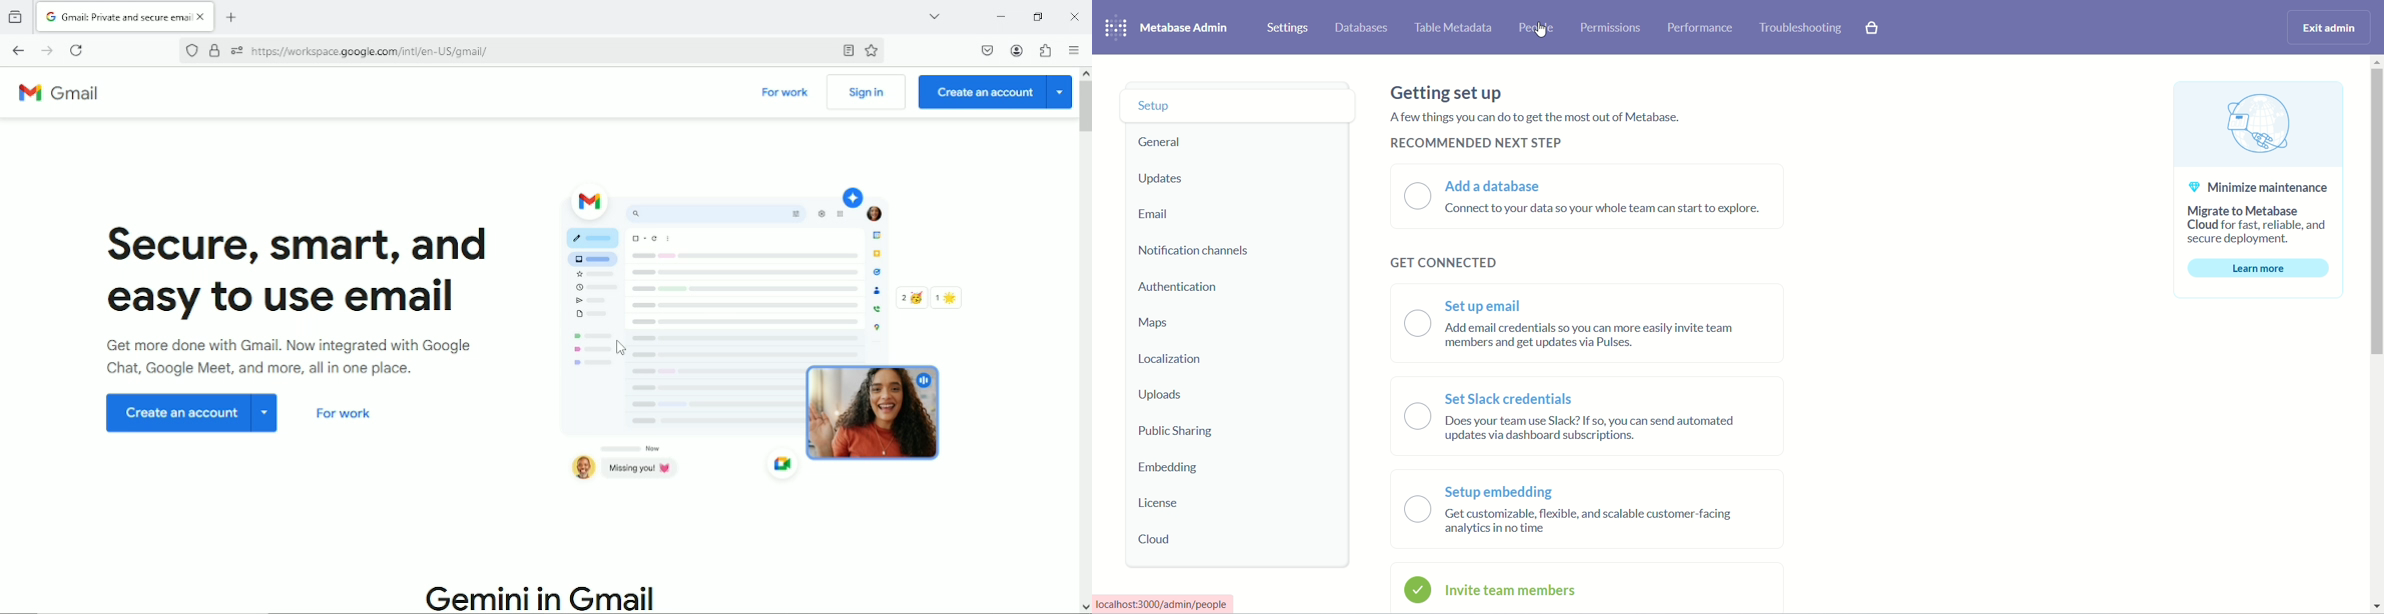  Describe the element at coordinates (1239, 106) in the screenshot. I see `setup` at that location.